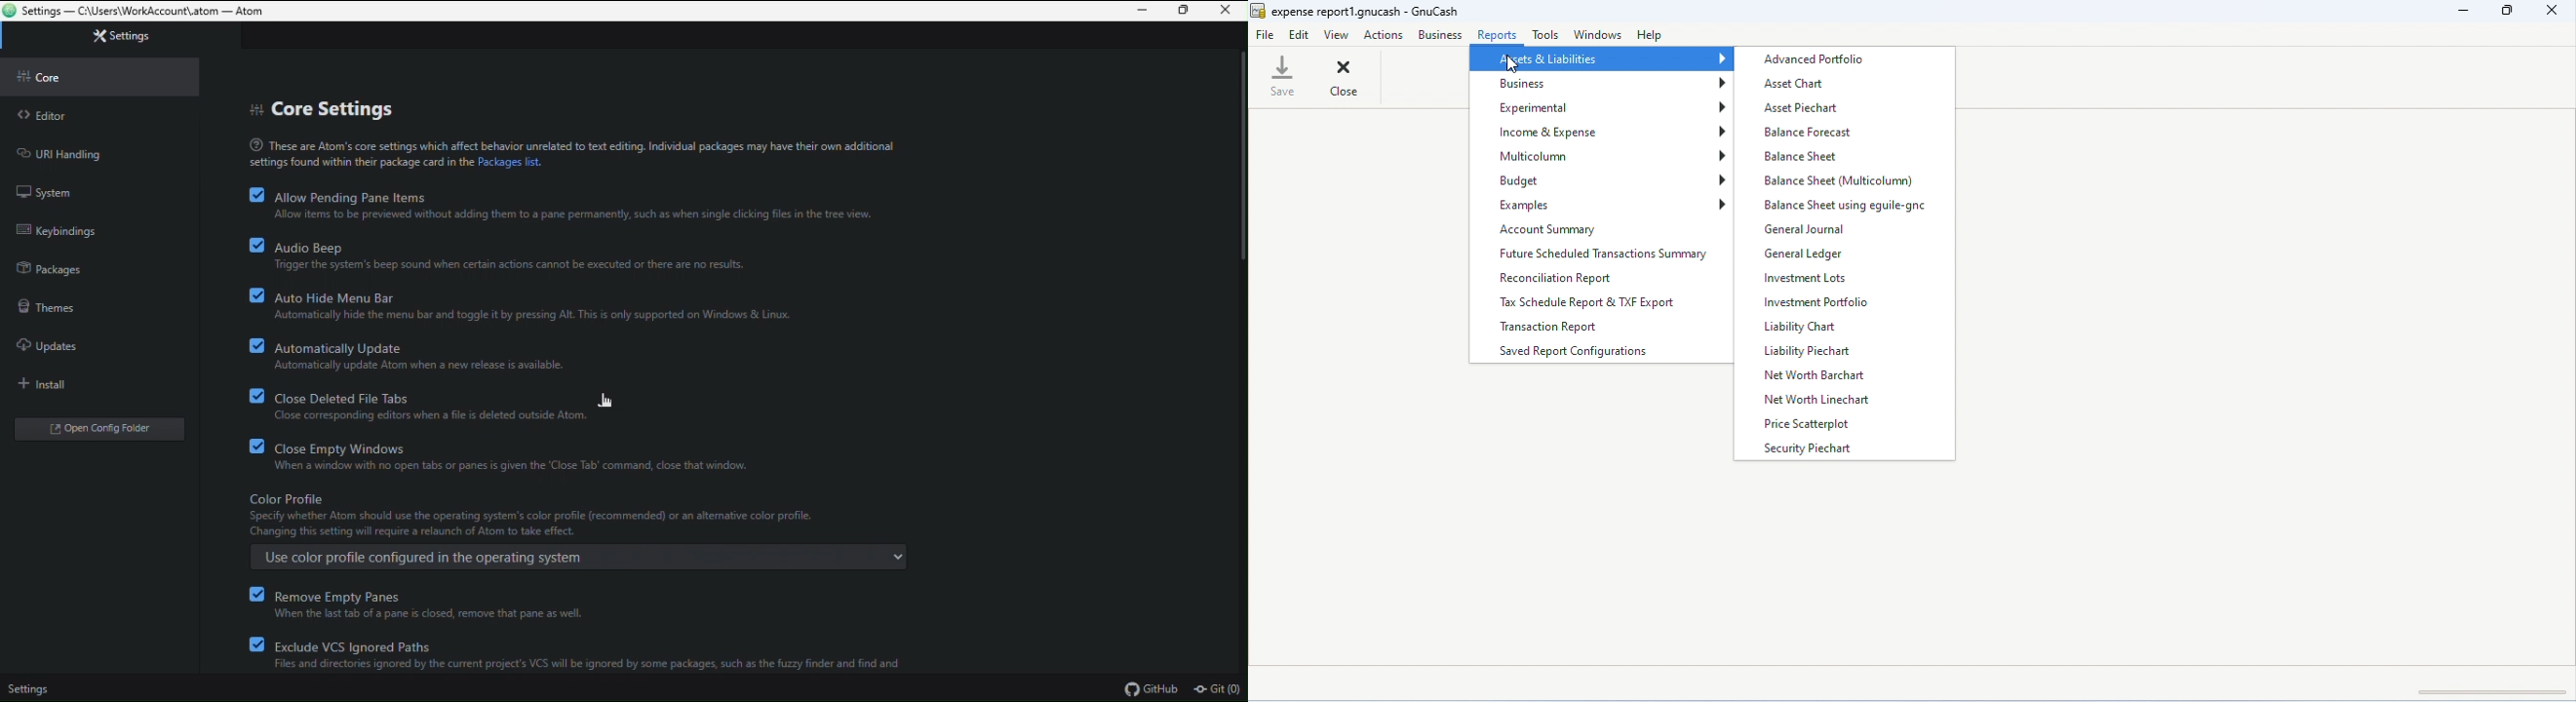 The image size is (2576, 728). What do you see at coordinates (569, 151) in the screenshot?
I see `Text` at bounding box center [569, 151].